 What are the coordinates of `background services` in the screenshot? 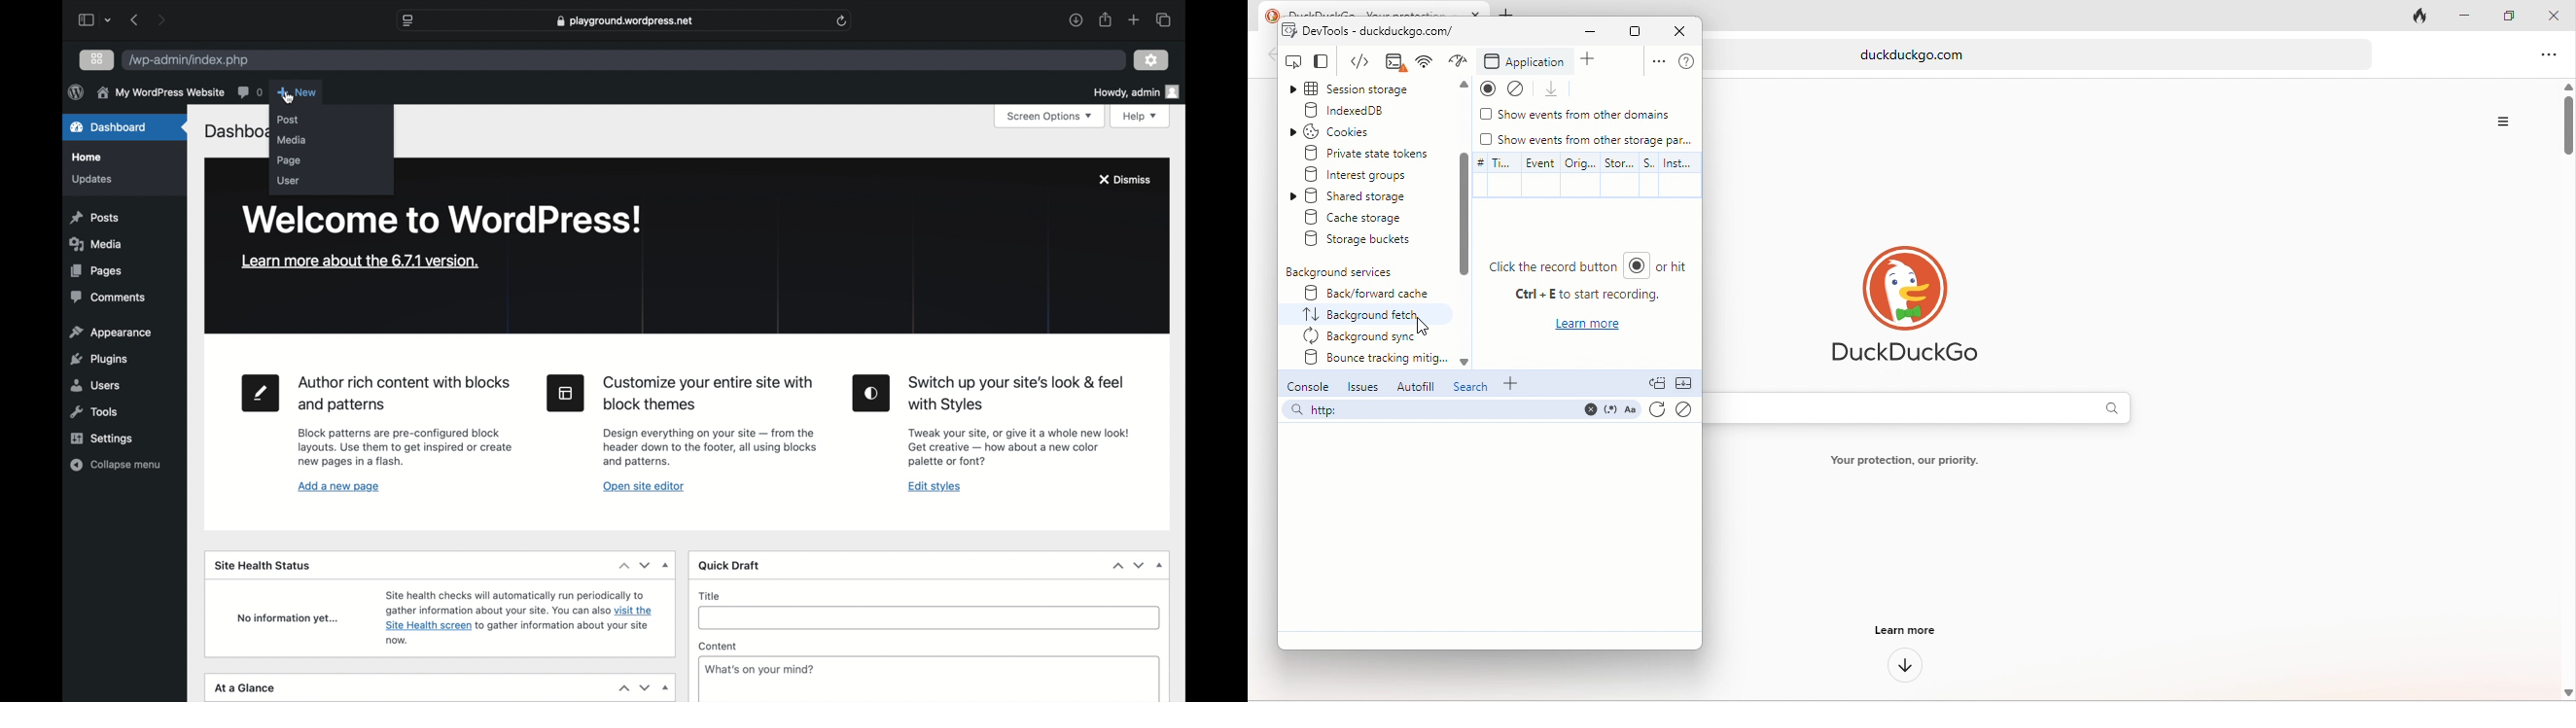 It's located at (1343, 272).